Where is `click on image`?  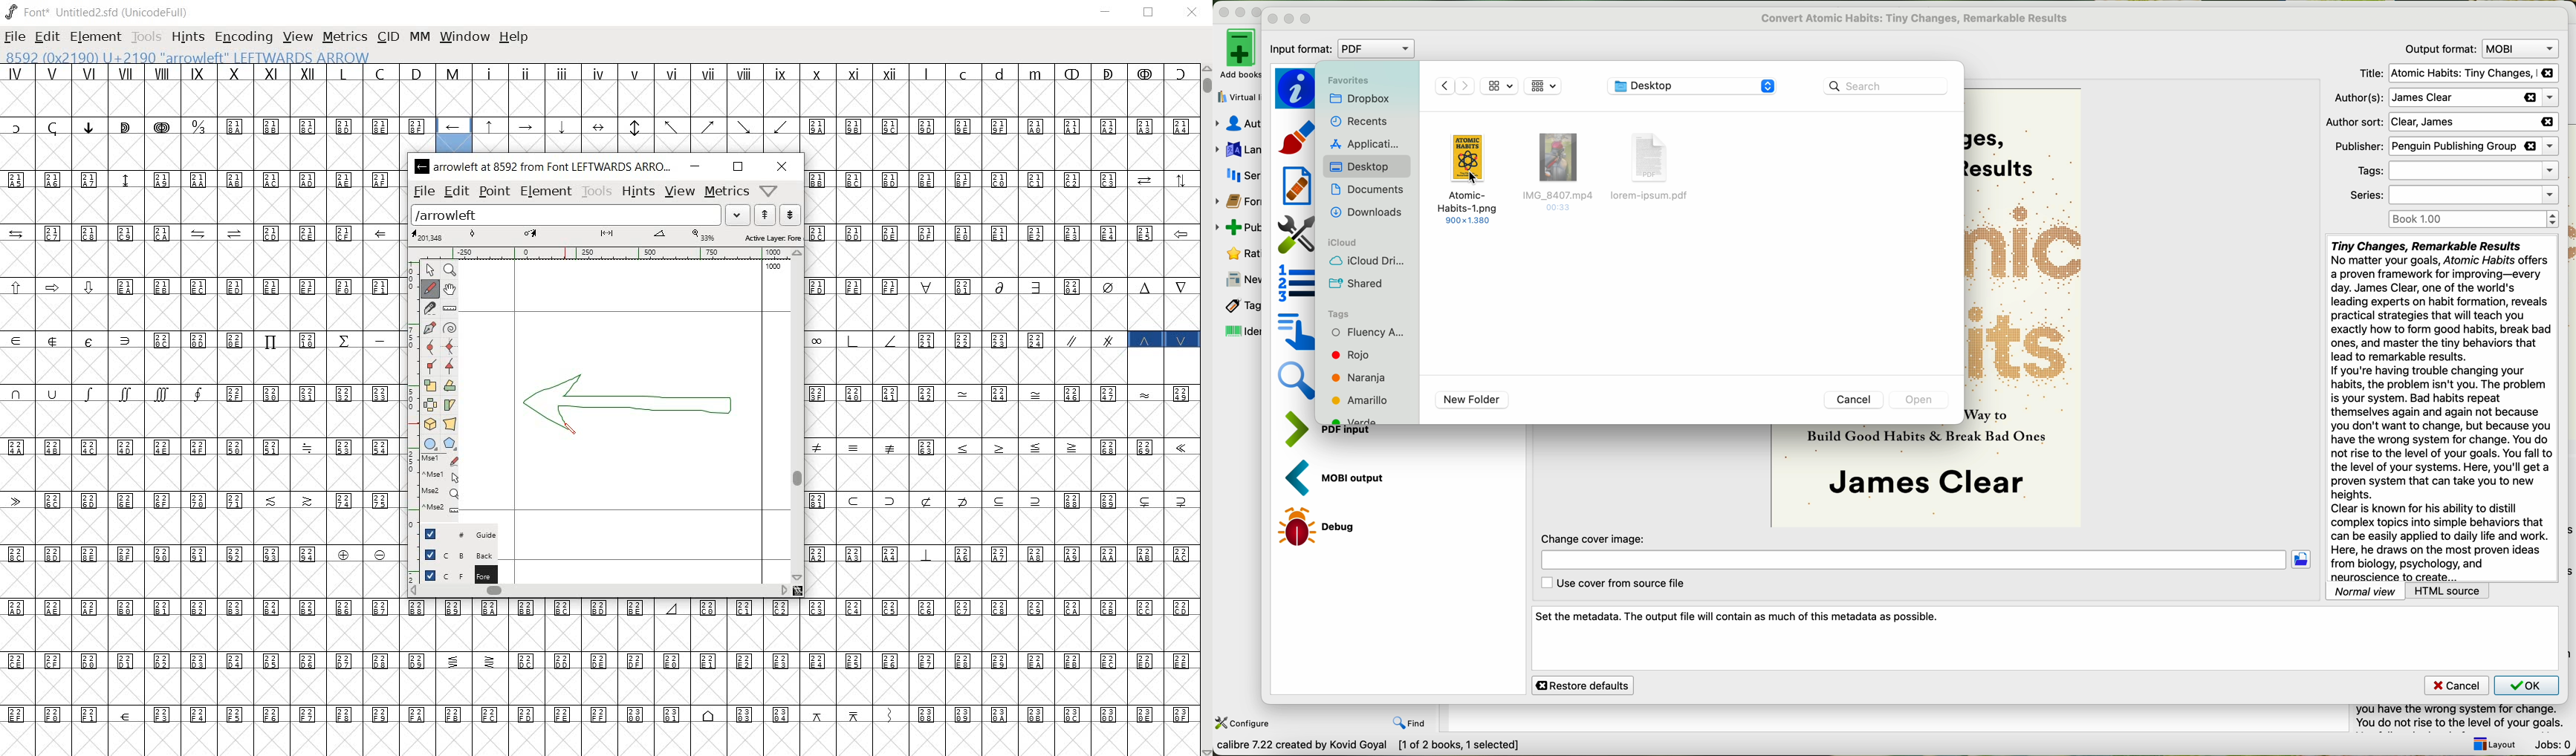 click on image is located at coordinates (1471, 177).